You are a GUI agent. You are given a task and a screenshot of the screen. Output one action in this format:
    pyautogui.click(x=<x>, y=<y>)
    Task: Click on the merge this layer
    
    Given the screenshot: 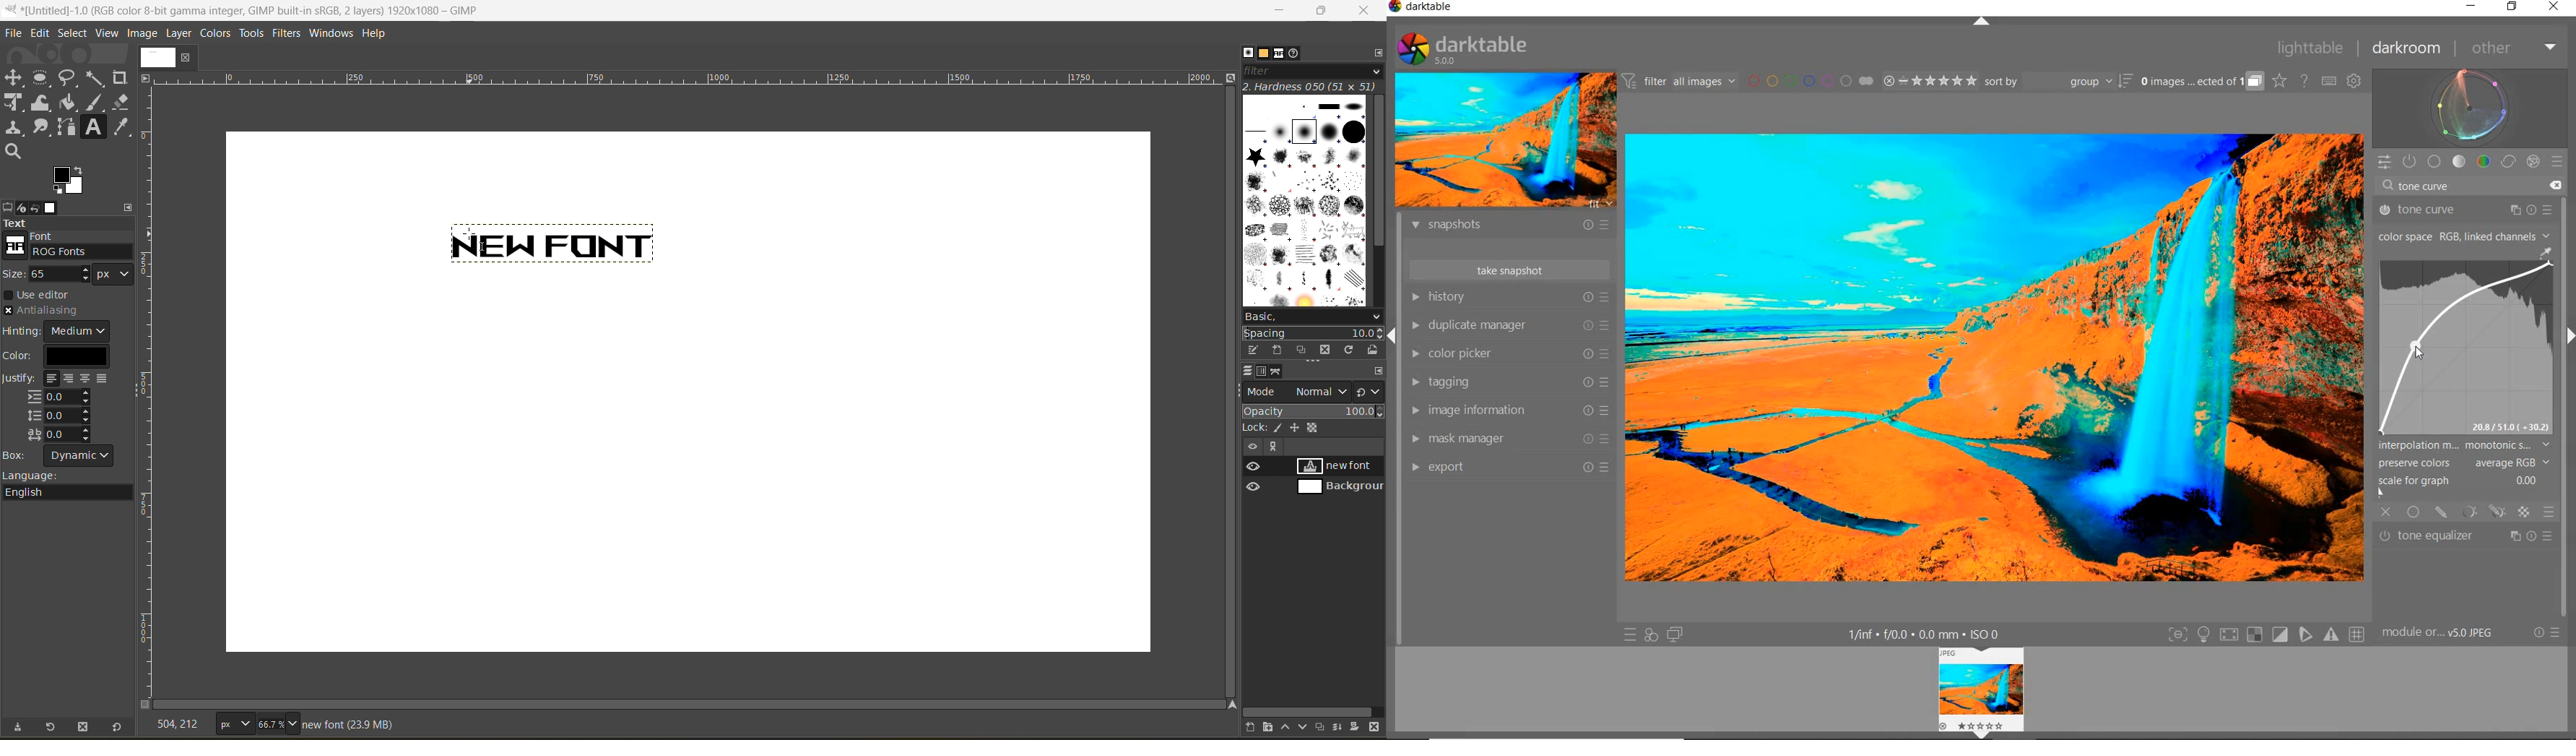 What is the action you would take?
    pyautogui.click(x=1340, y=726)
    